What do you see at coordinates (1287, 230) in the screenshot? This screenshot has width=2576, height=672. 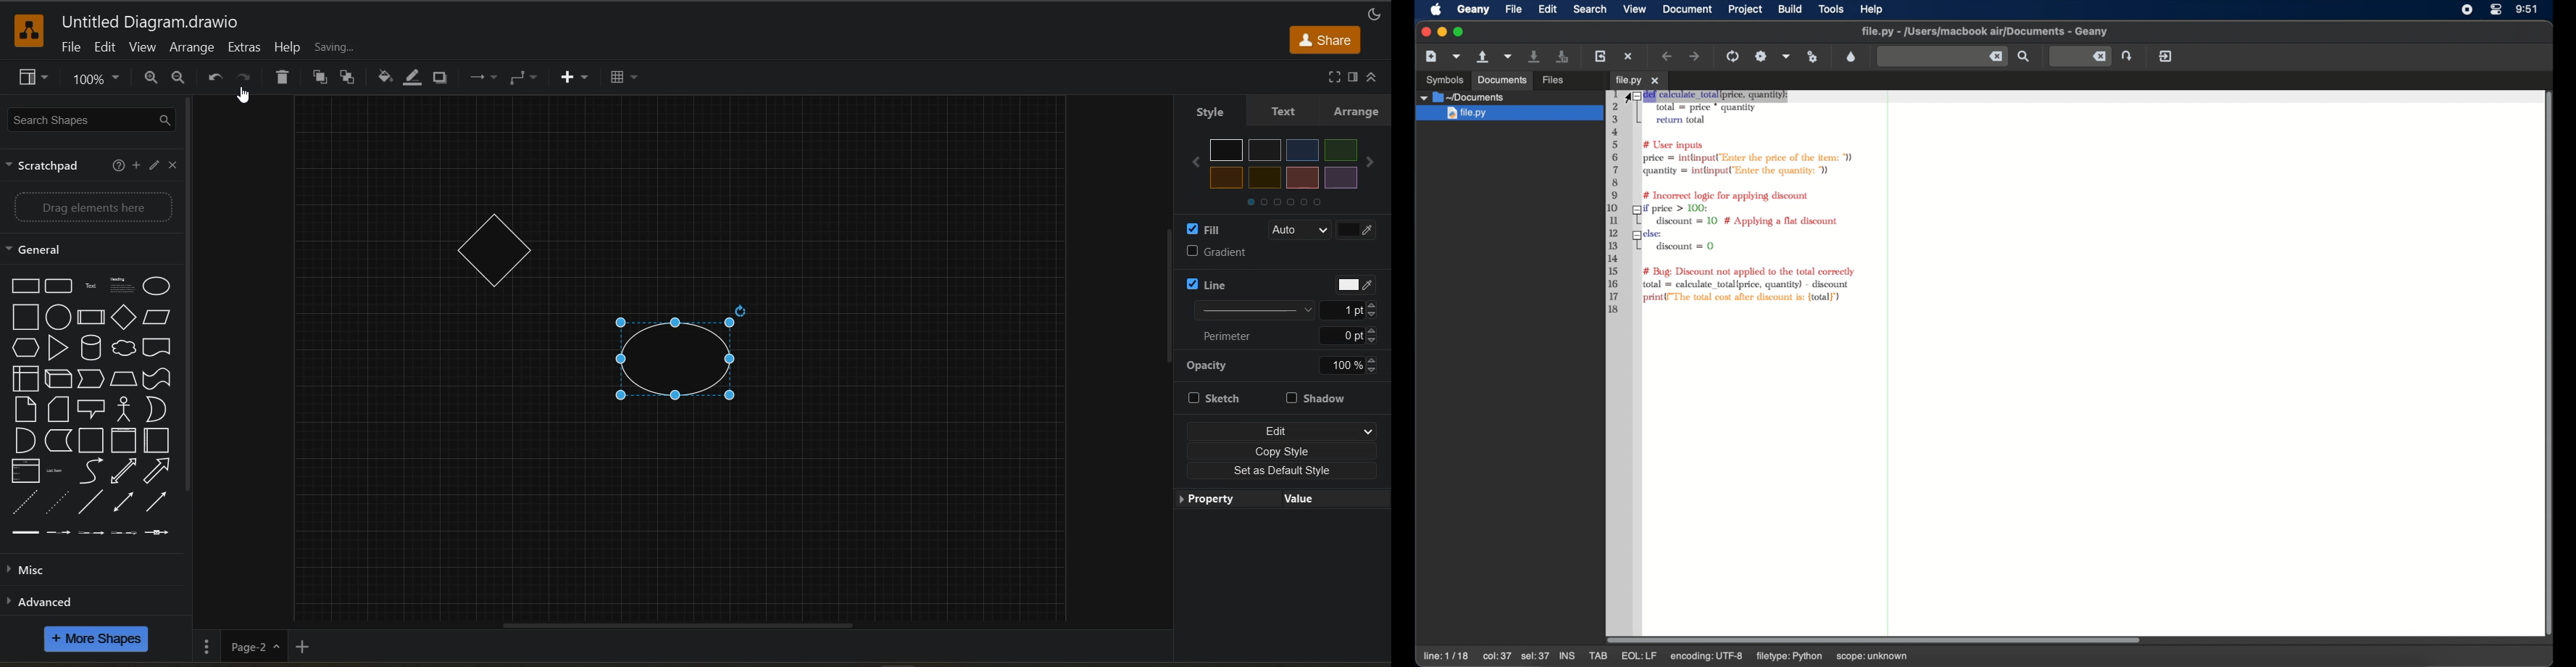 I see `fill` at bounding box center [1287, 230].